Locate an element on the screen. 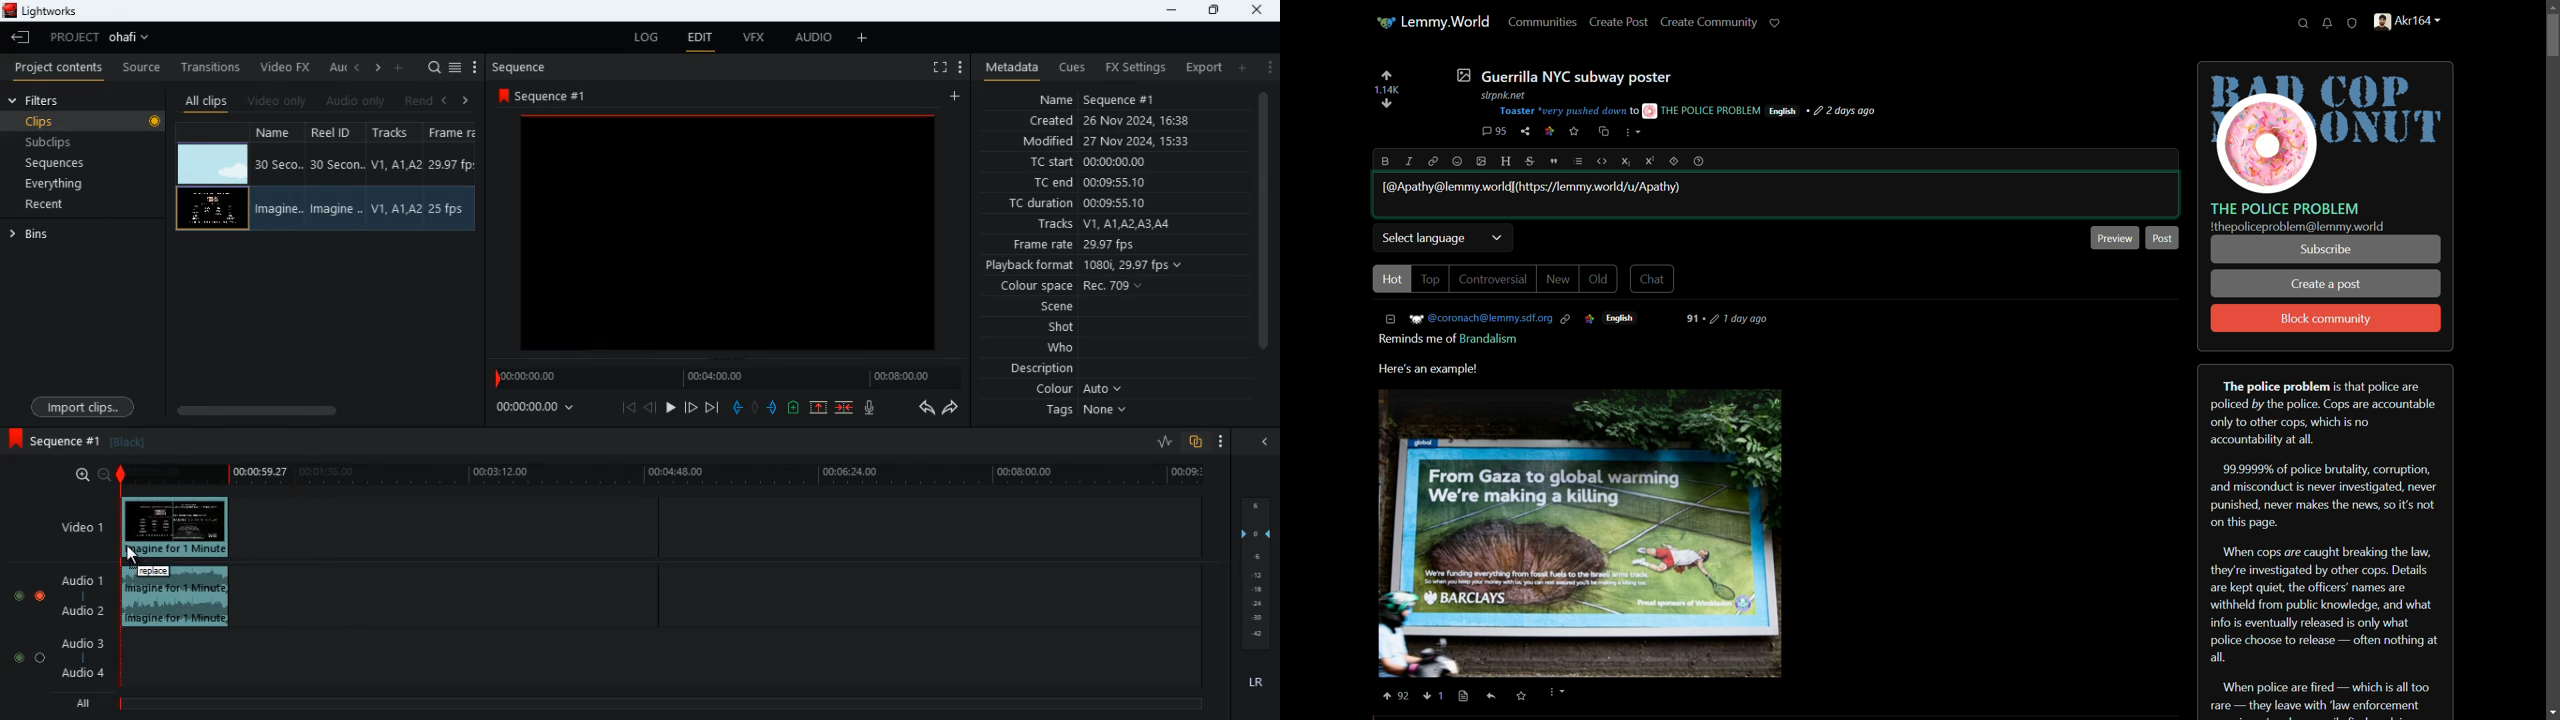  hold is located at coordinates (756, 408).